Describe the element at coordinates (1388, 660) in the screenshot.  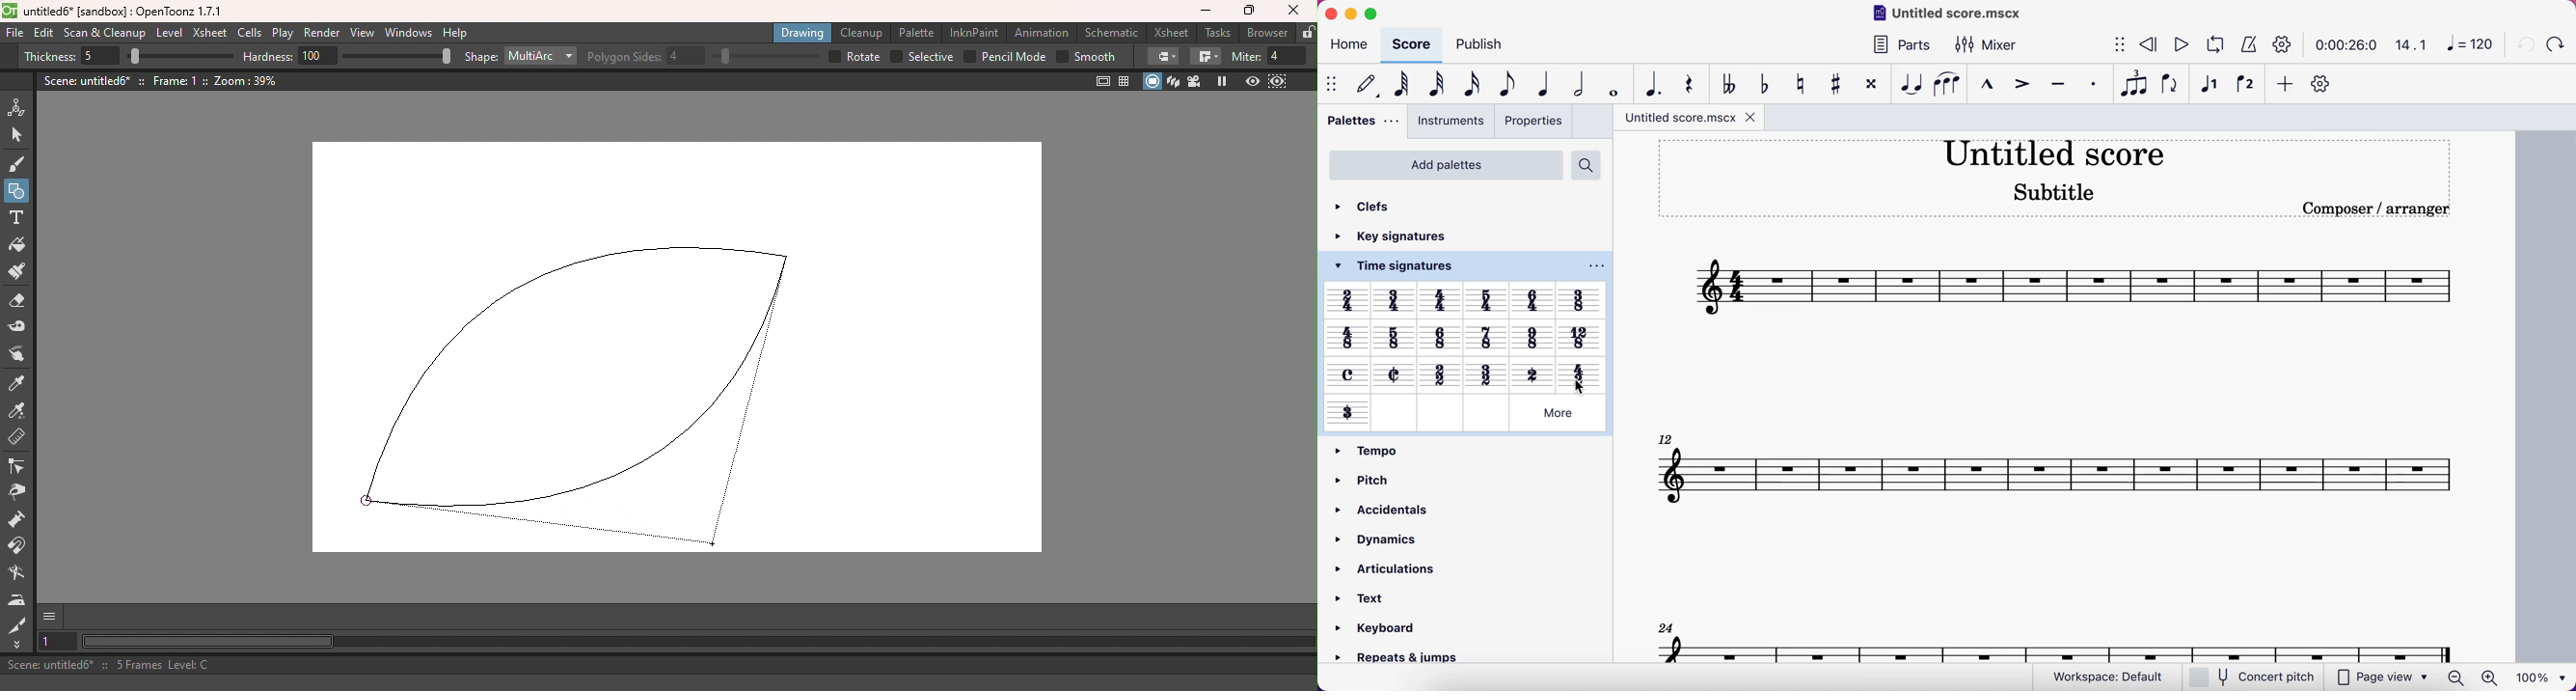
I see `» Repeats & jumps` at that location.